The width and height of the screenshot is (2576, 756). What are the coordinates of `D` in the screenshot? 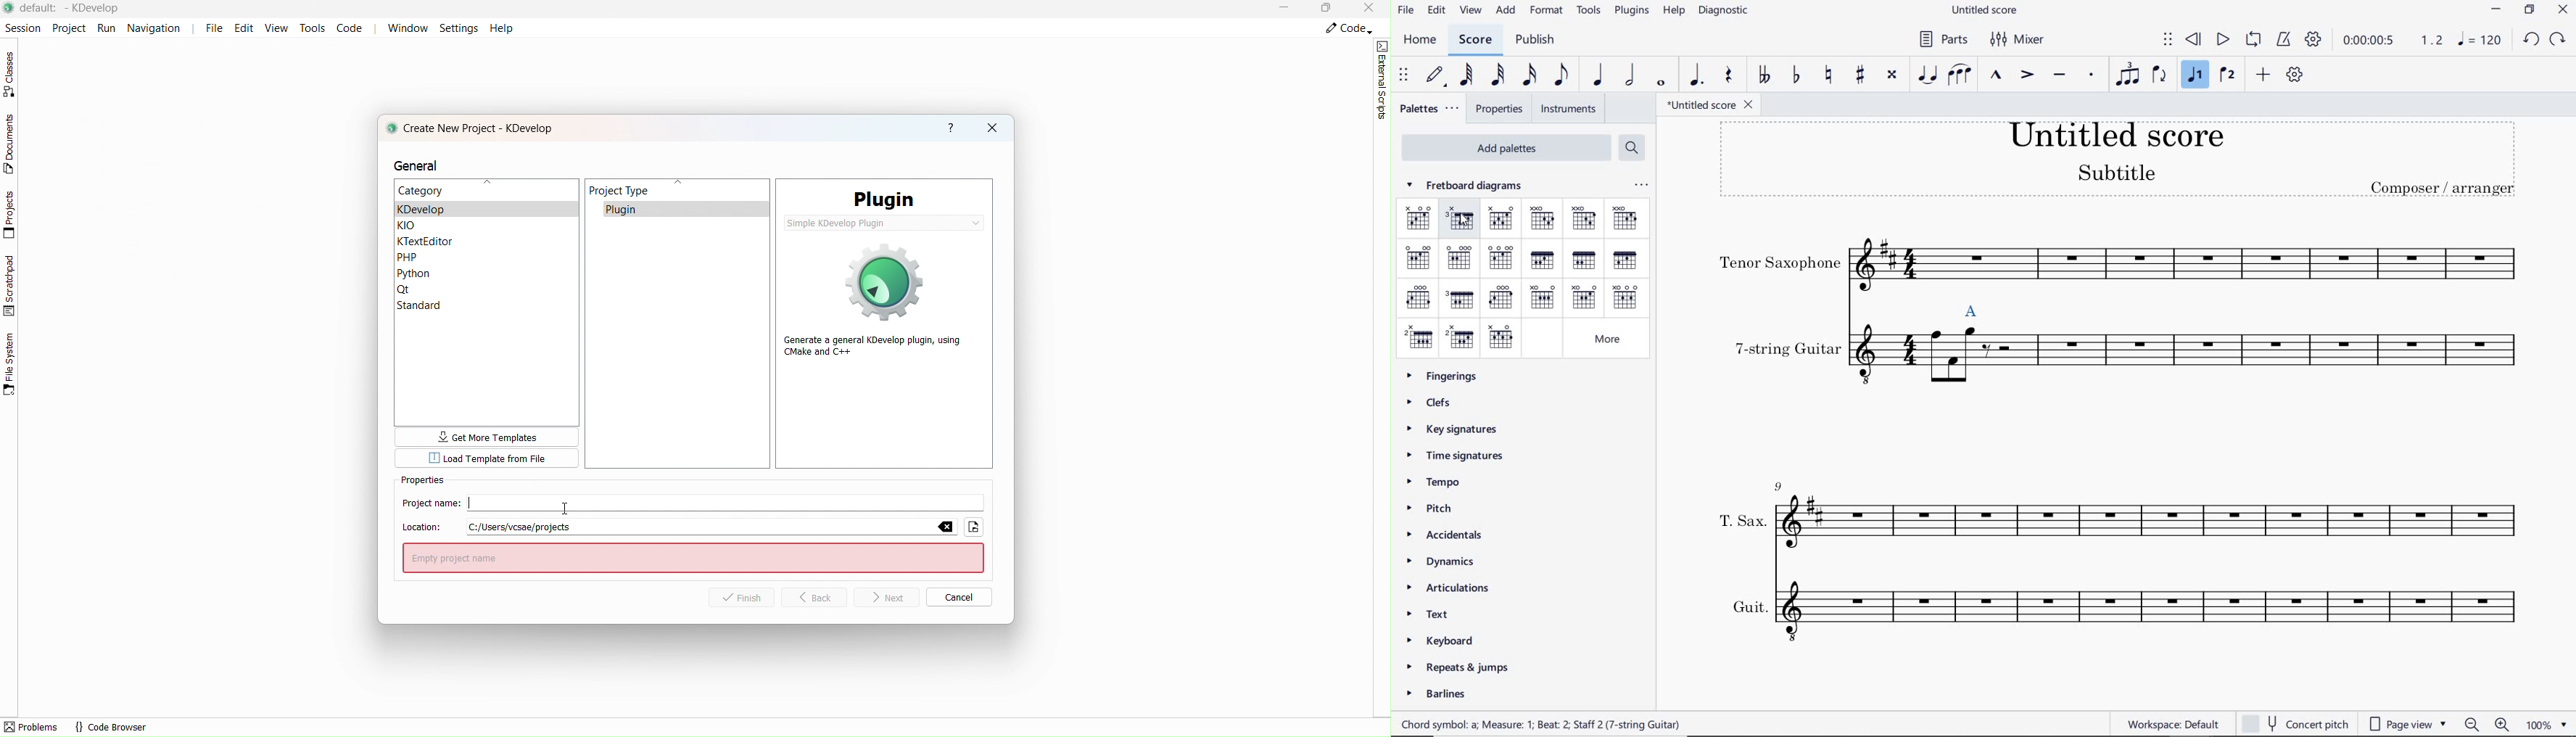 It's located at (1542, 219).